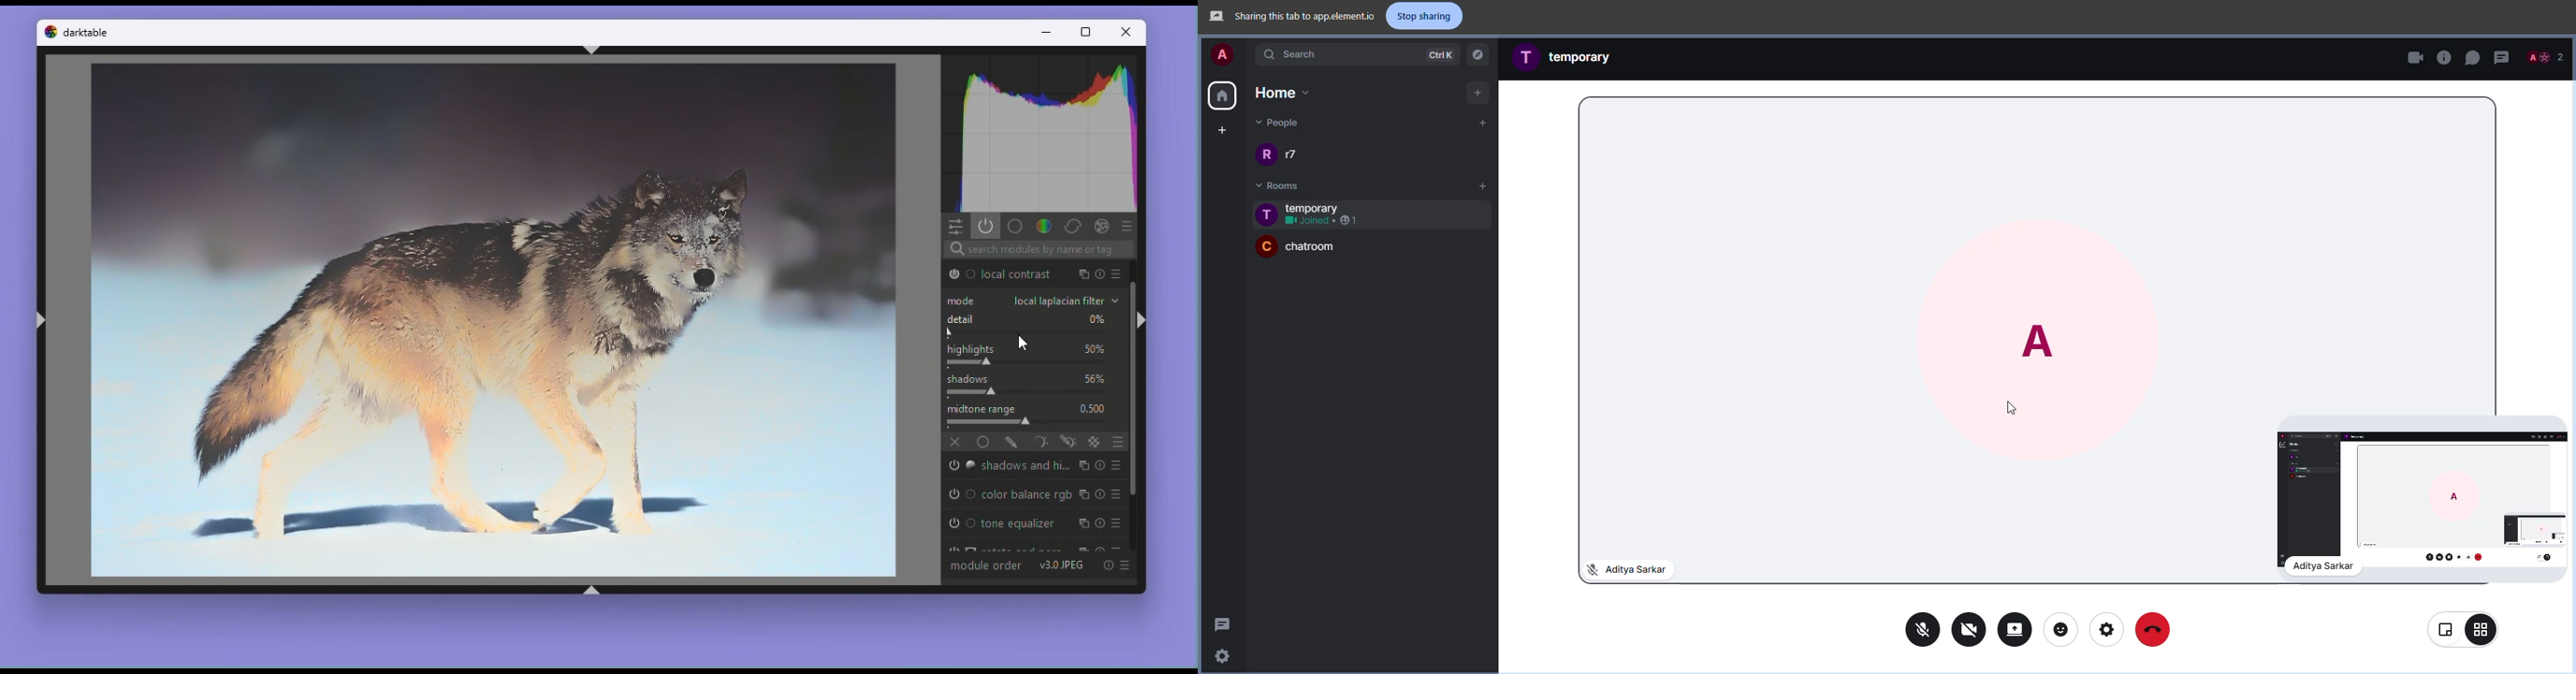 This screenshot has width=2576, height=700. What do you see at coordinates (1066, 444) in the screenshot?
I see `drawn & parametric mask` at bounding box center [1066, 444].